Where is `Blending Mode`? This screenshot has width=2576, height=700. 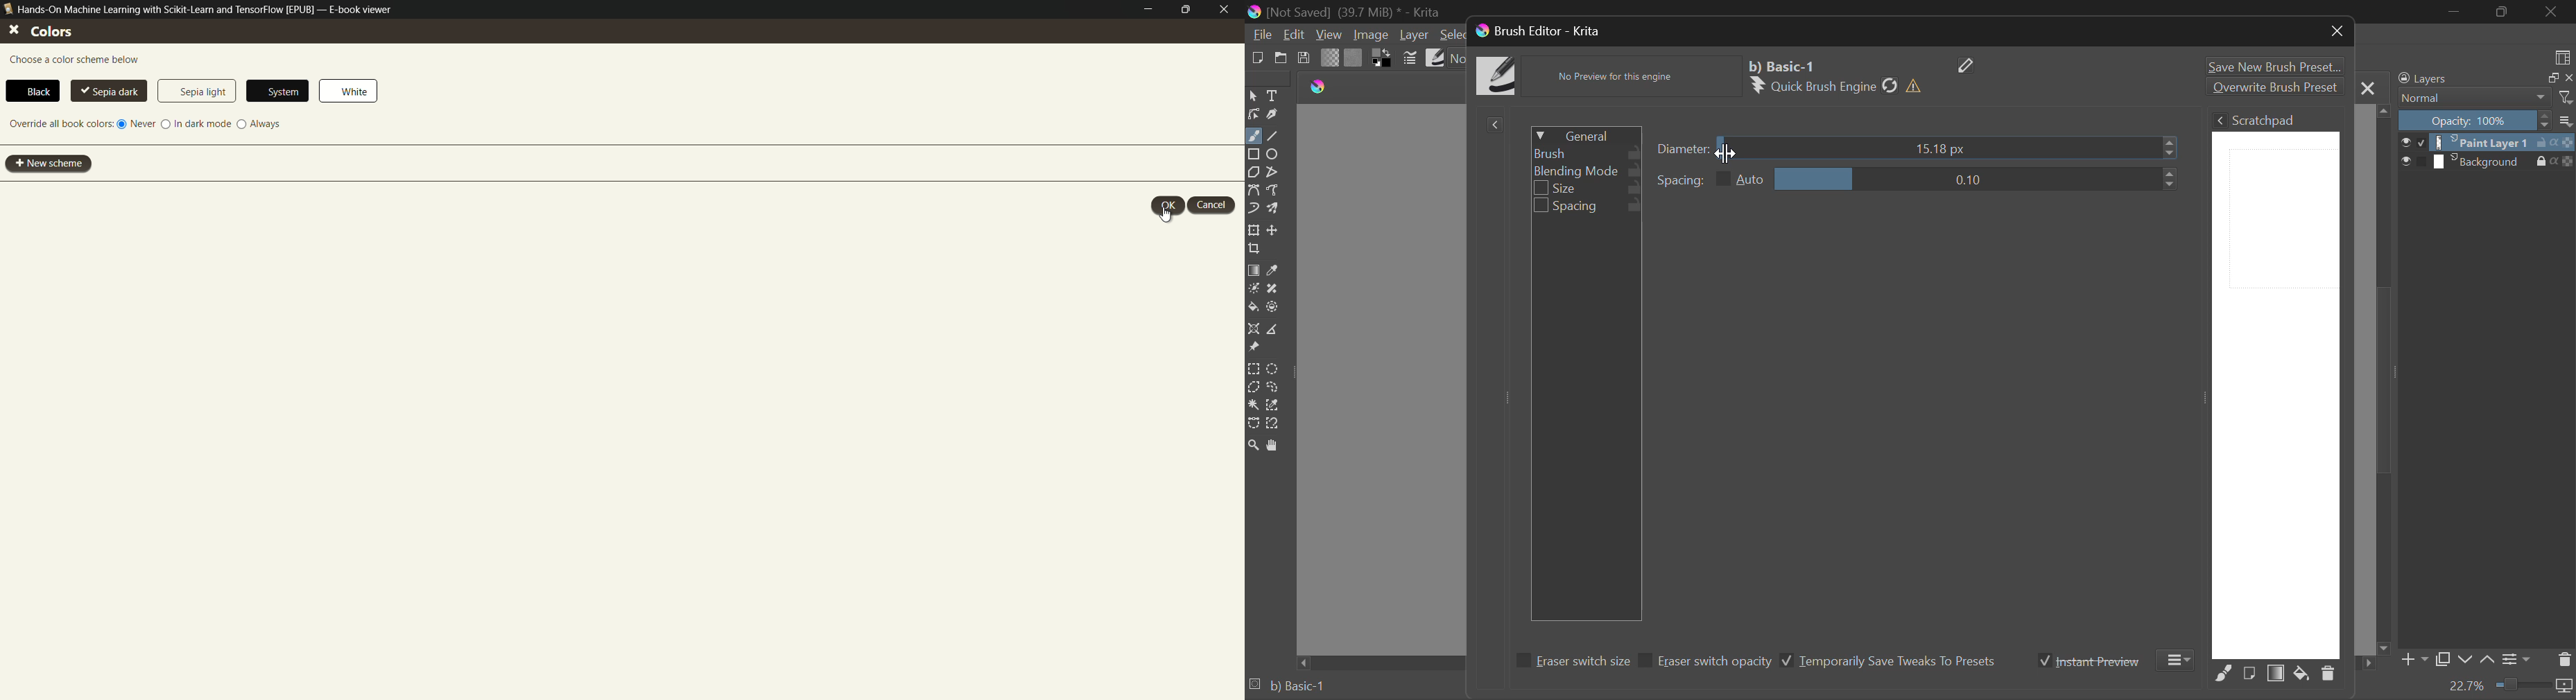
Blending Mode is located at coordinates (2484, 98).